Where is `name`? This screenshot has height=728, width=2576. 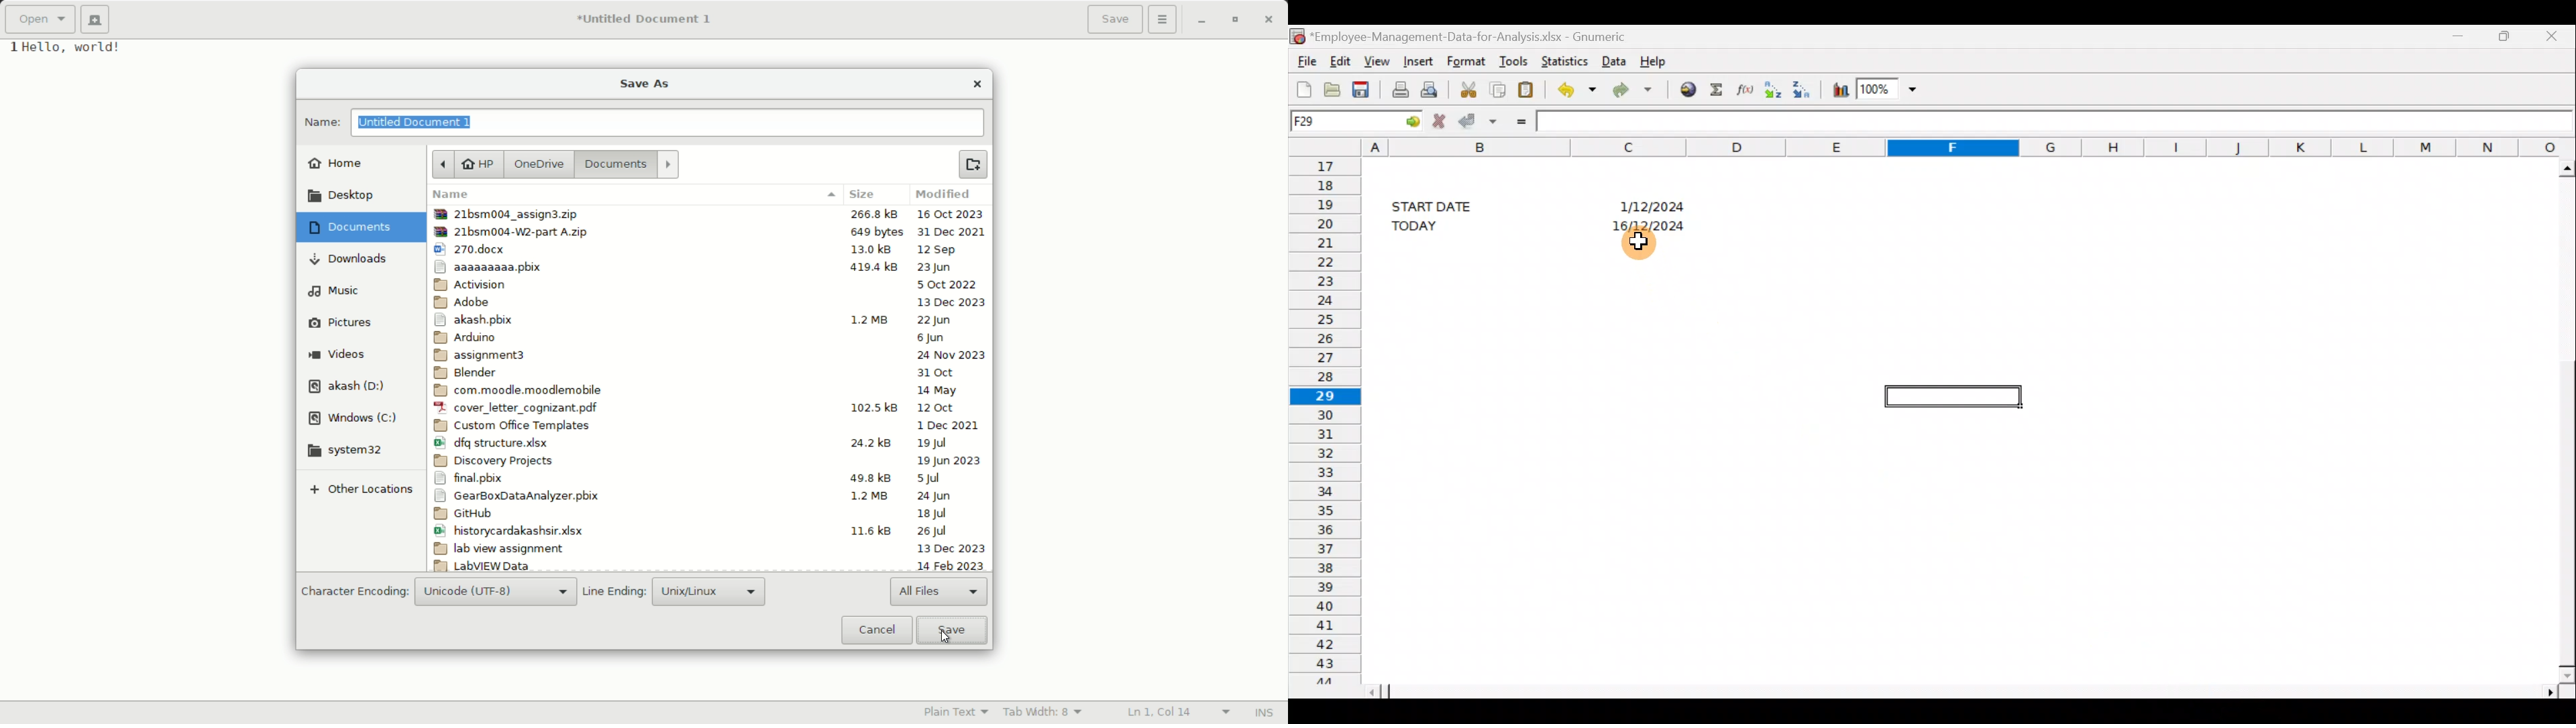
name is located at coordinates (633, 195).